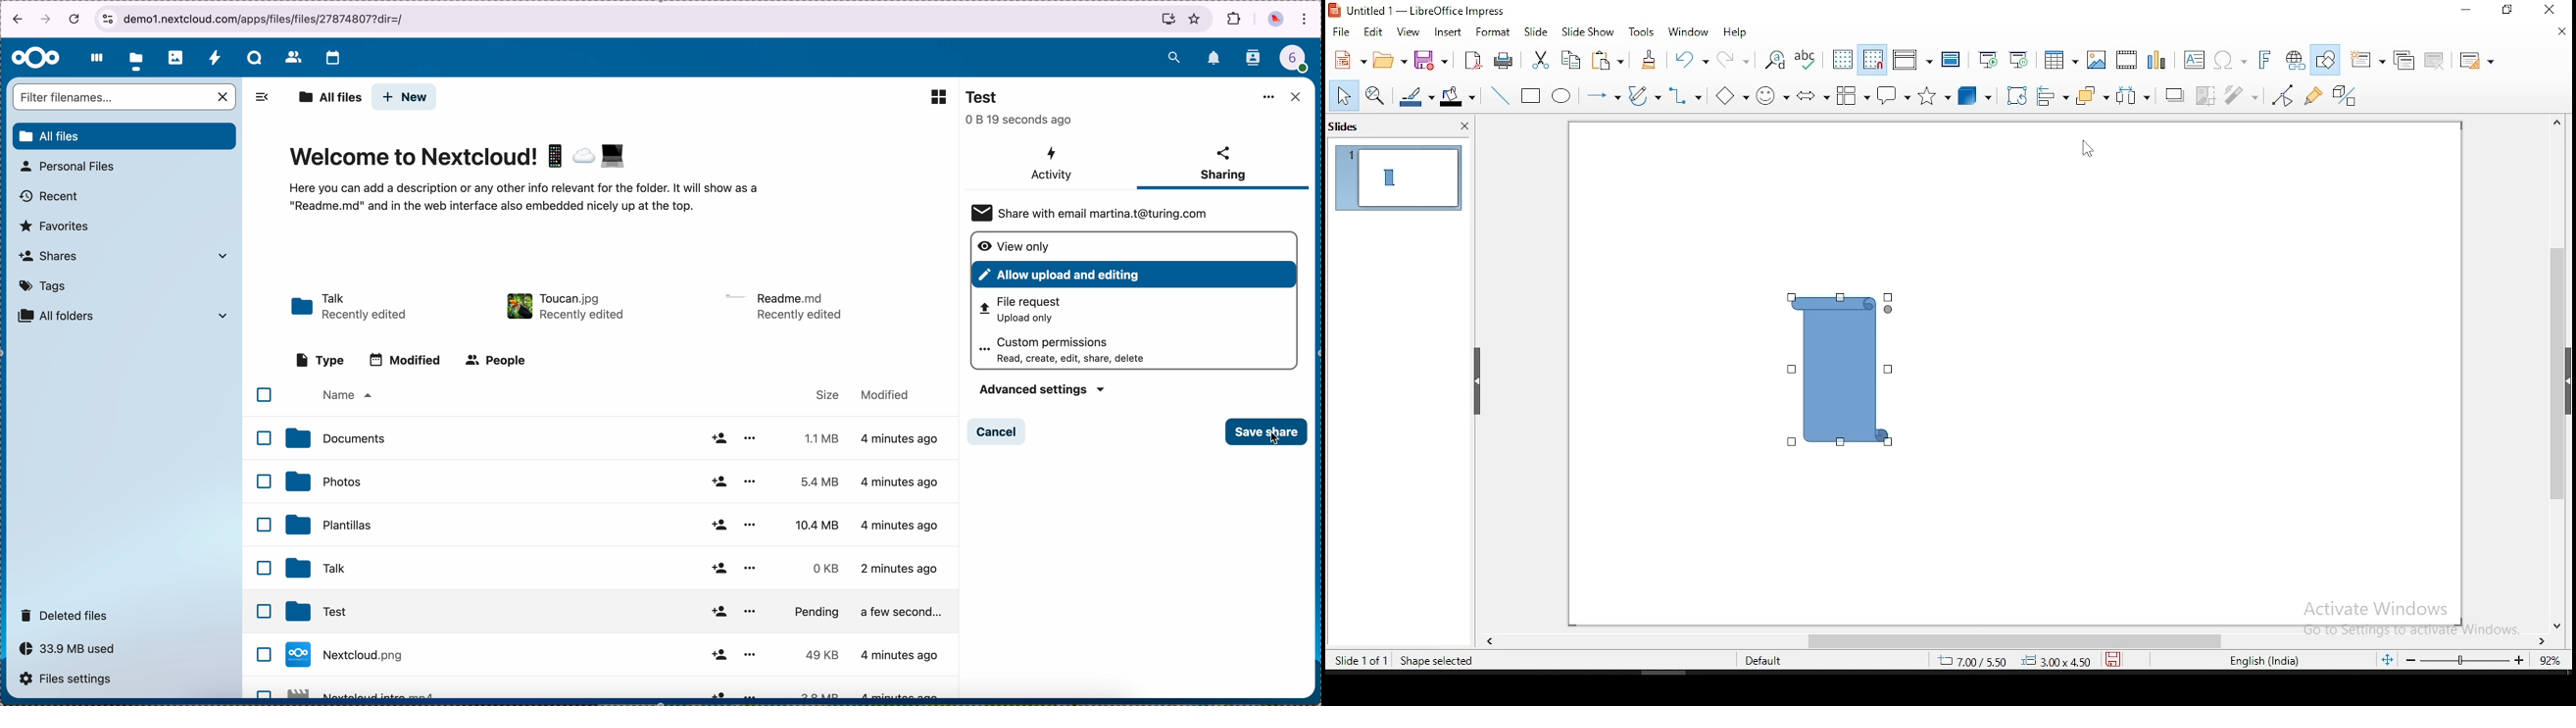  I want to click on new, so click(1349, 60).